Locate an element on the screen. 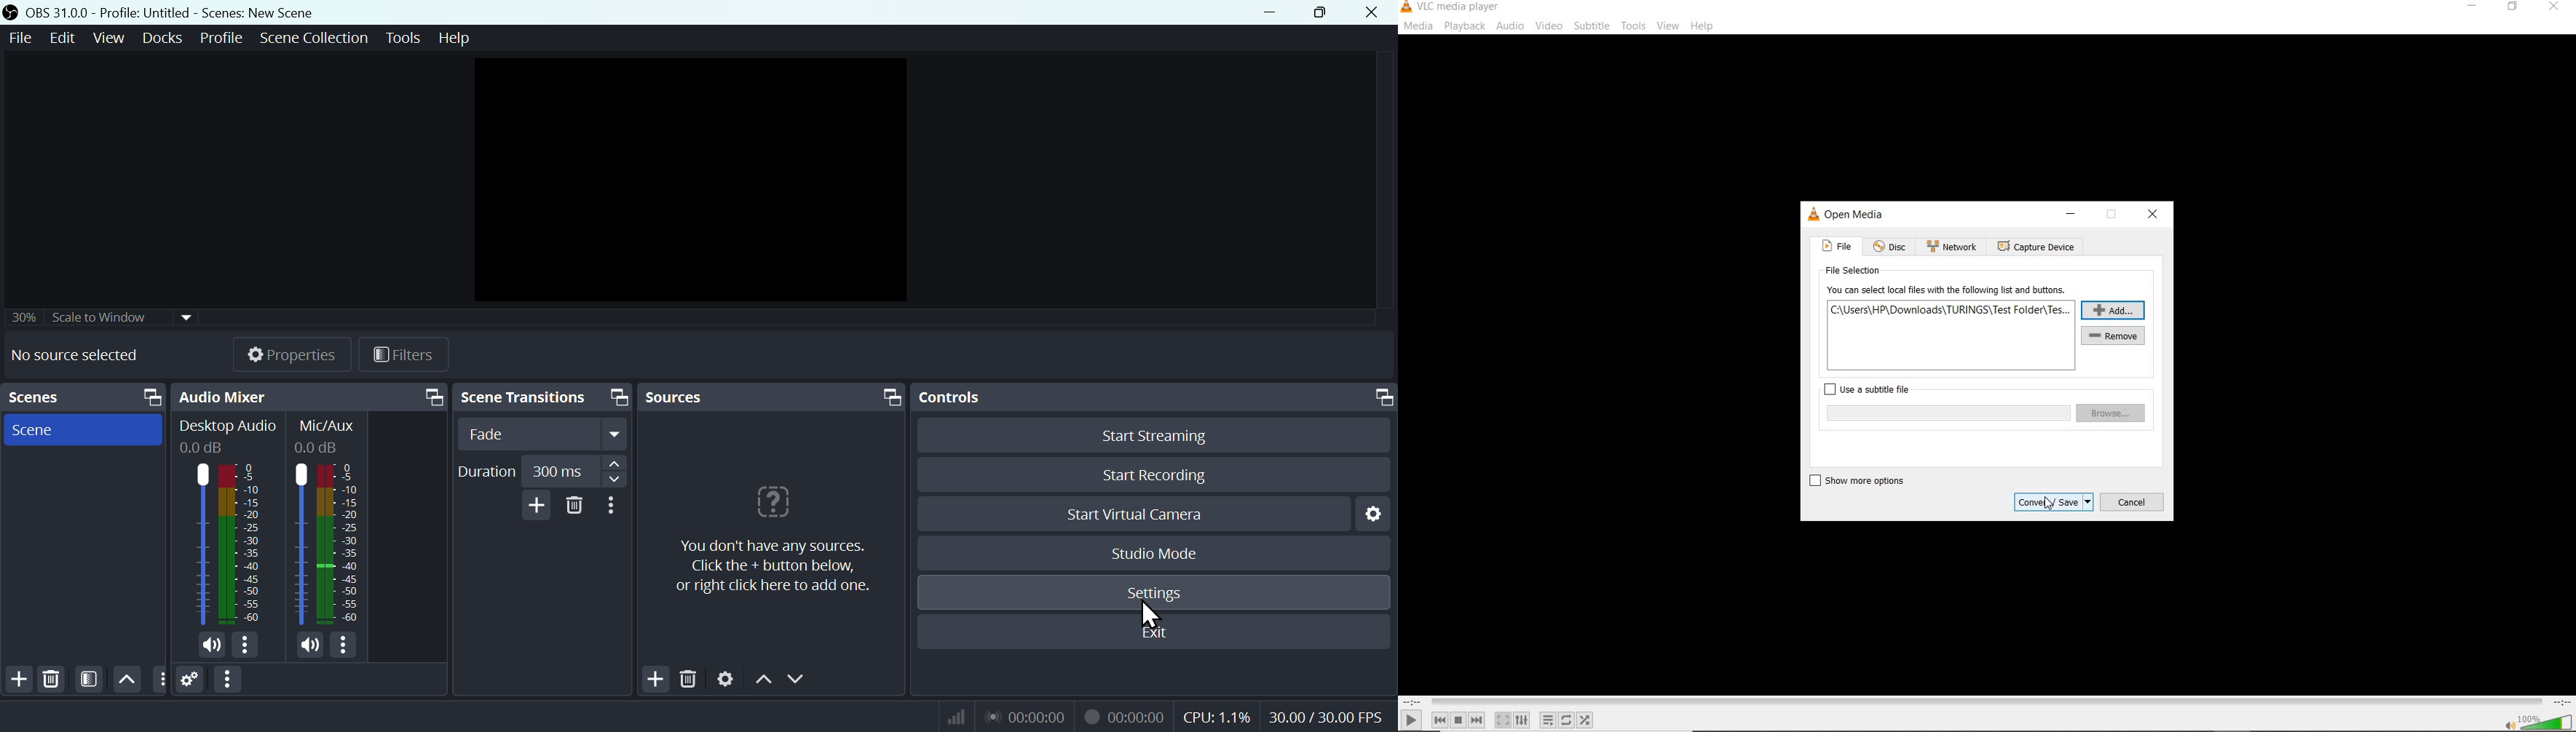  add is located at coordinates (2114, 309).